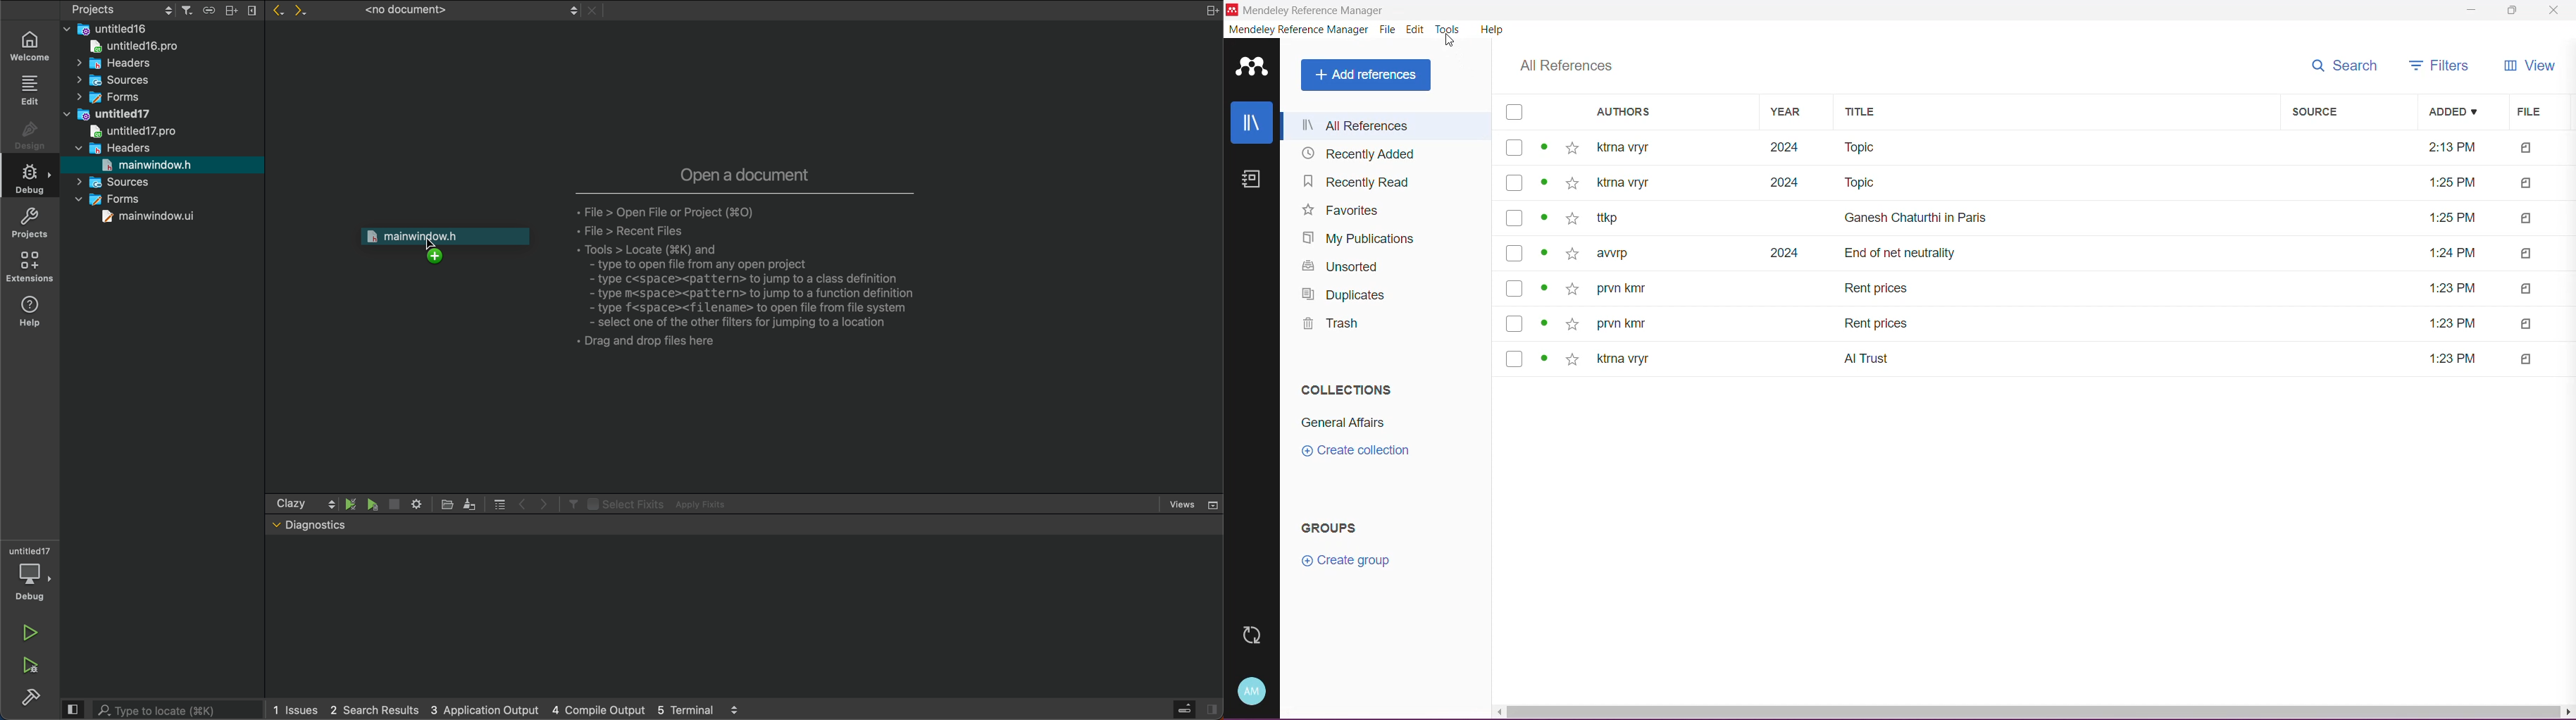  I want to click on file, so click(2451, 323).